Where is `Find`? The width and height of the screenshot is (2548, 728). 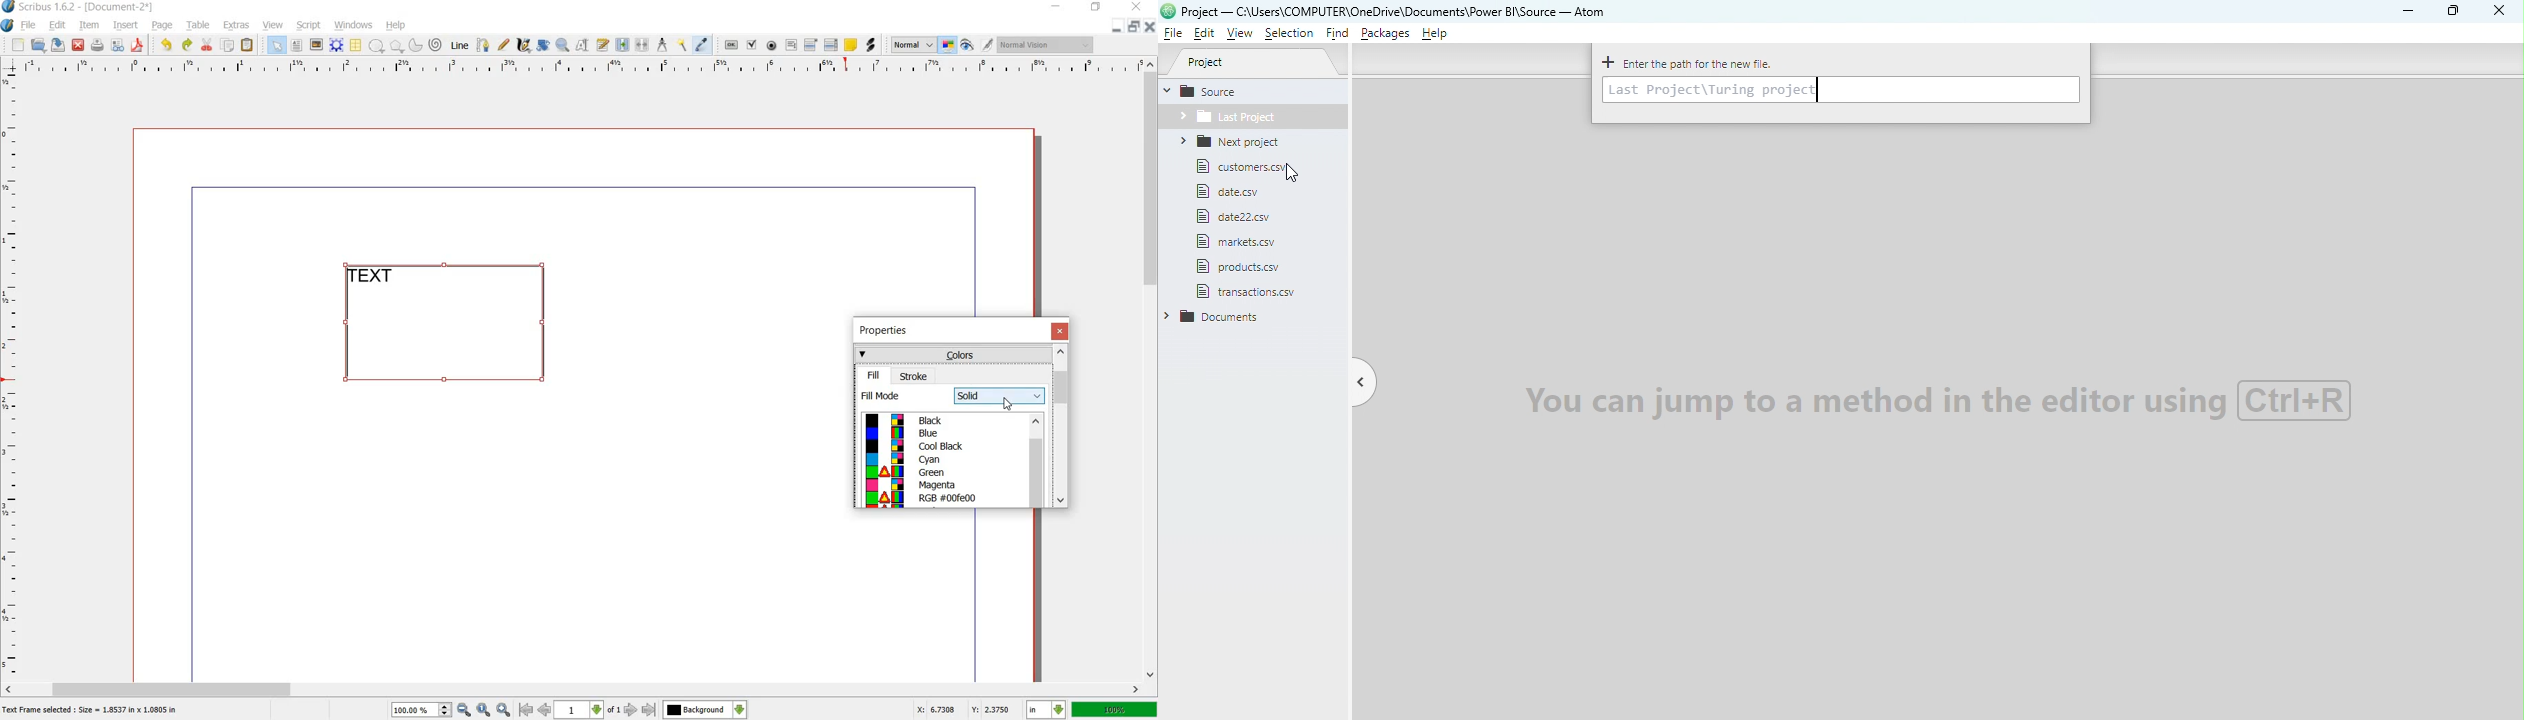 Find is located at coordinates (1337, 35).